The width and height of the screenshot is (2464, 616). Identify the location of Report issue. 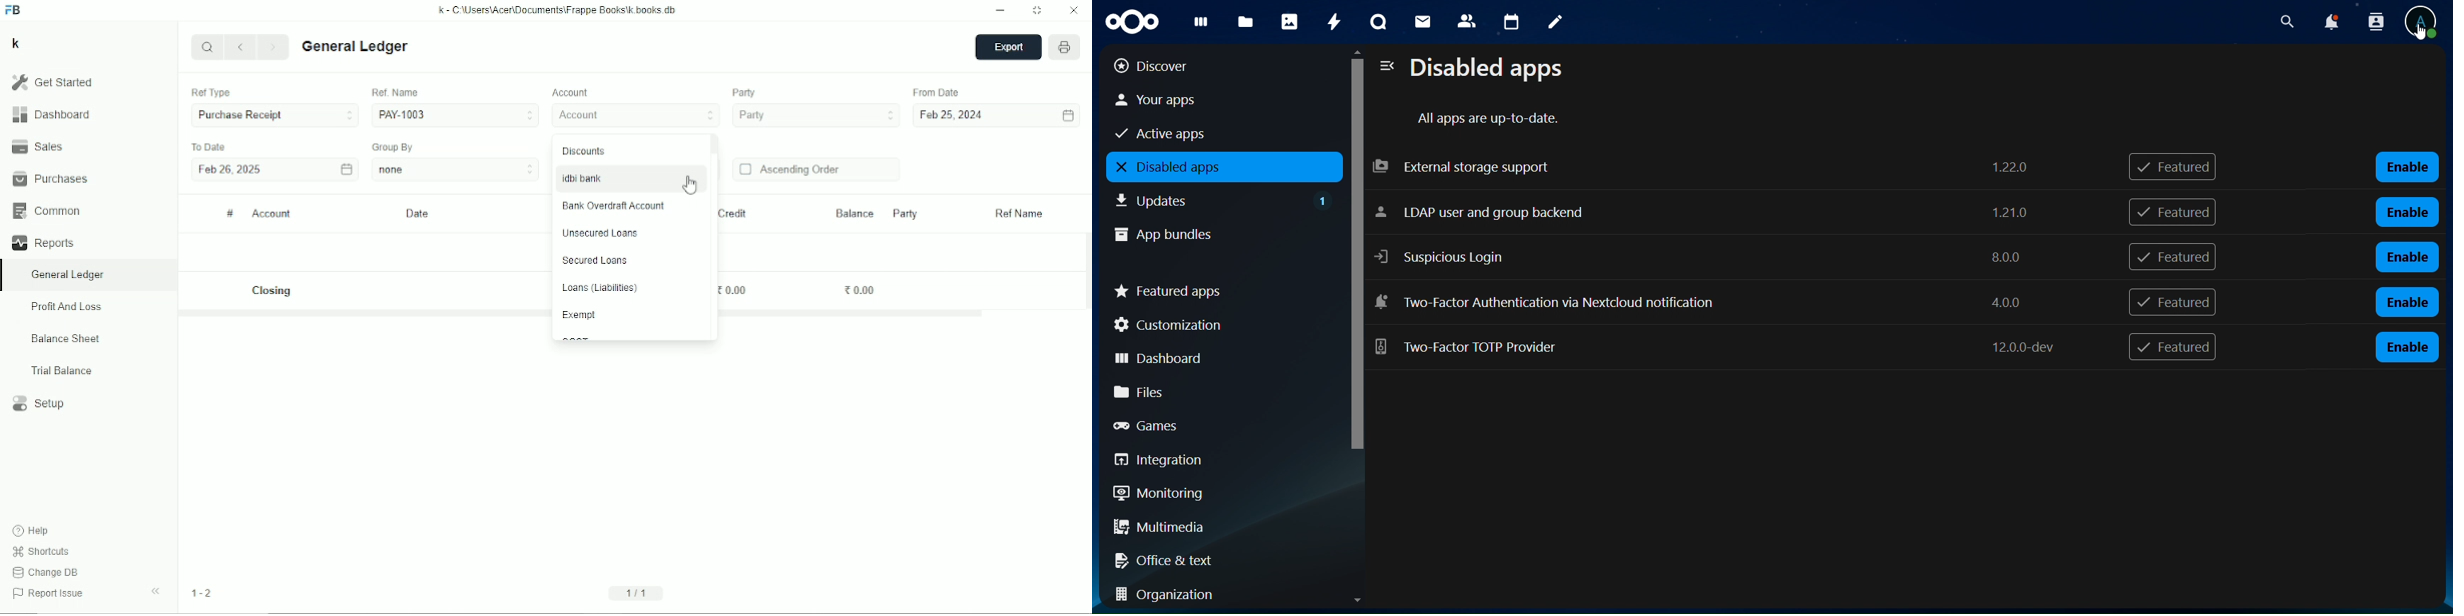
(51, 595).